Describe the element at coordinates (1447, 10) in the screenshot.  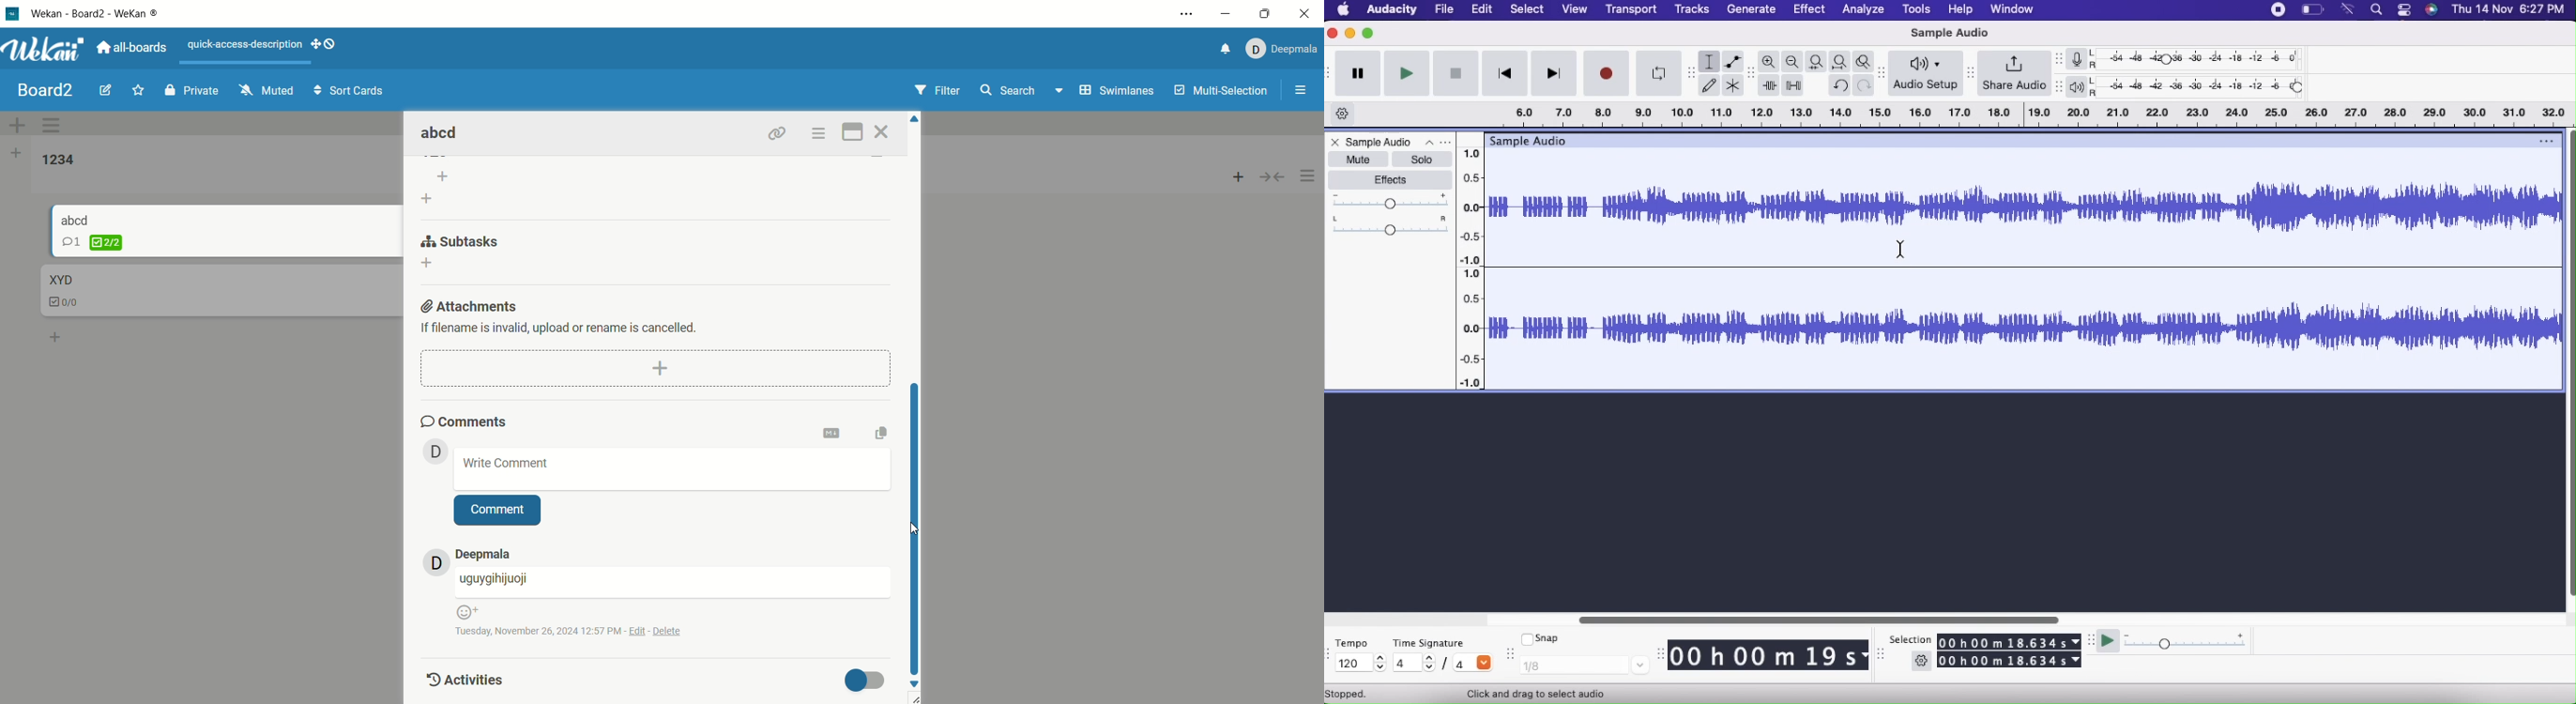
I see `File` at that location.